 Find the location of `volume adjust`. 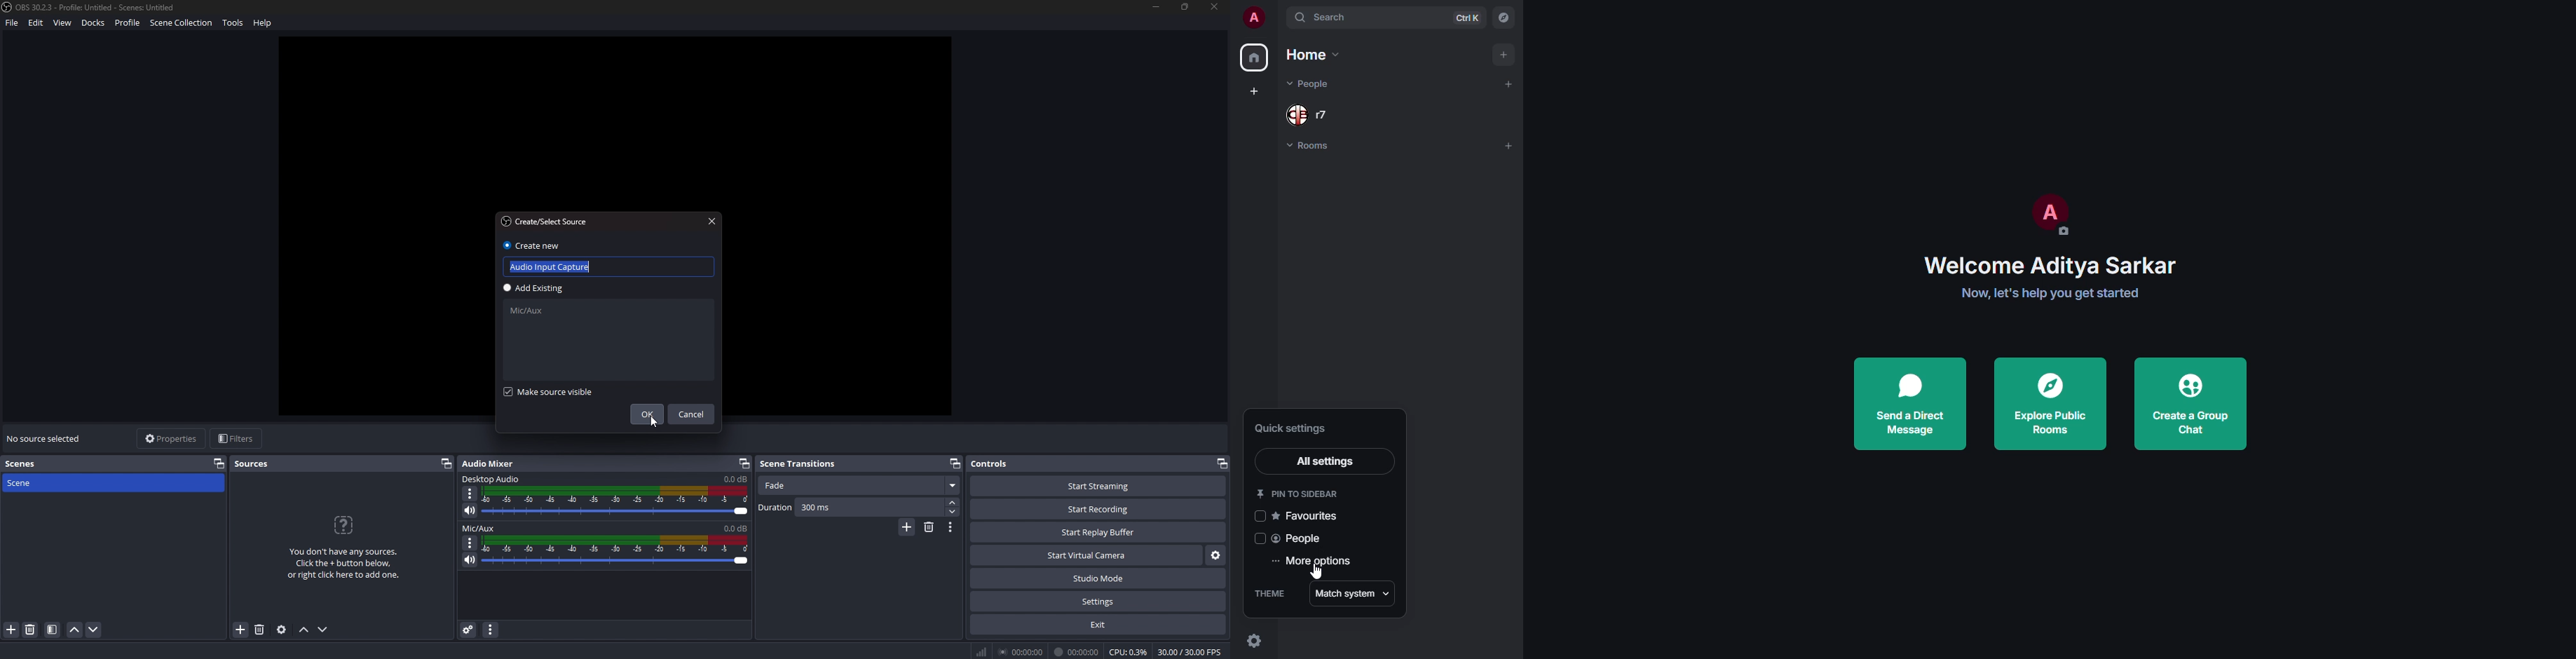

volume adjust is located at coordinates (618, 499).